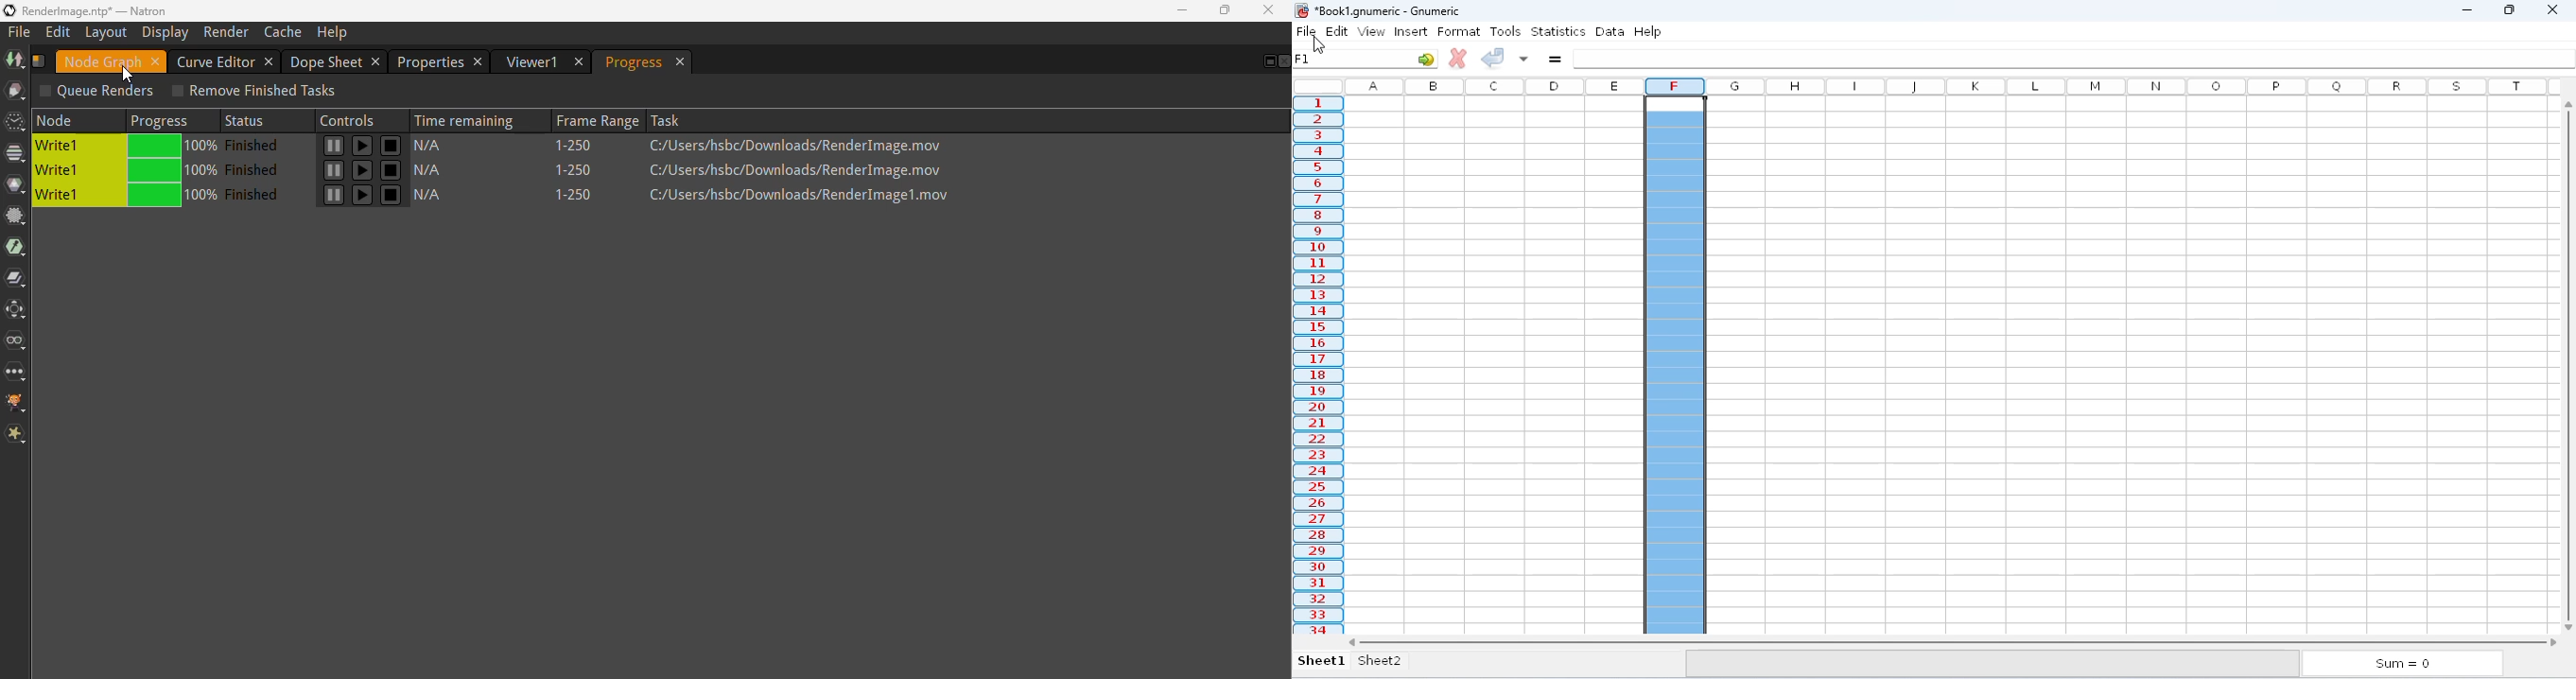  Describe the element at coordinates (16, 372) in the screenshot. I see `other` at that location.